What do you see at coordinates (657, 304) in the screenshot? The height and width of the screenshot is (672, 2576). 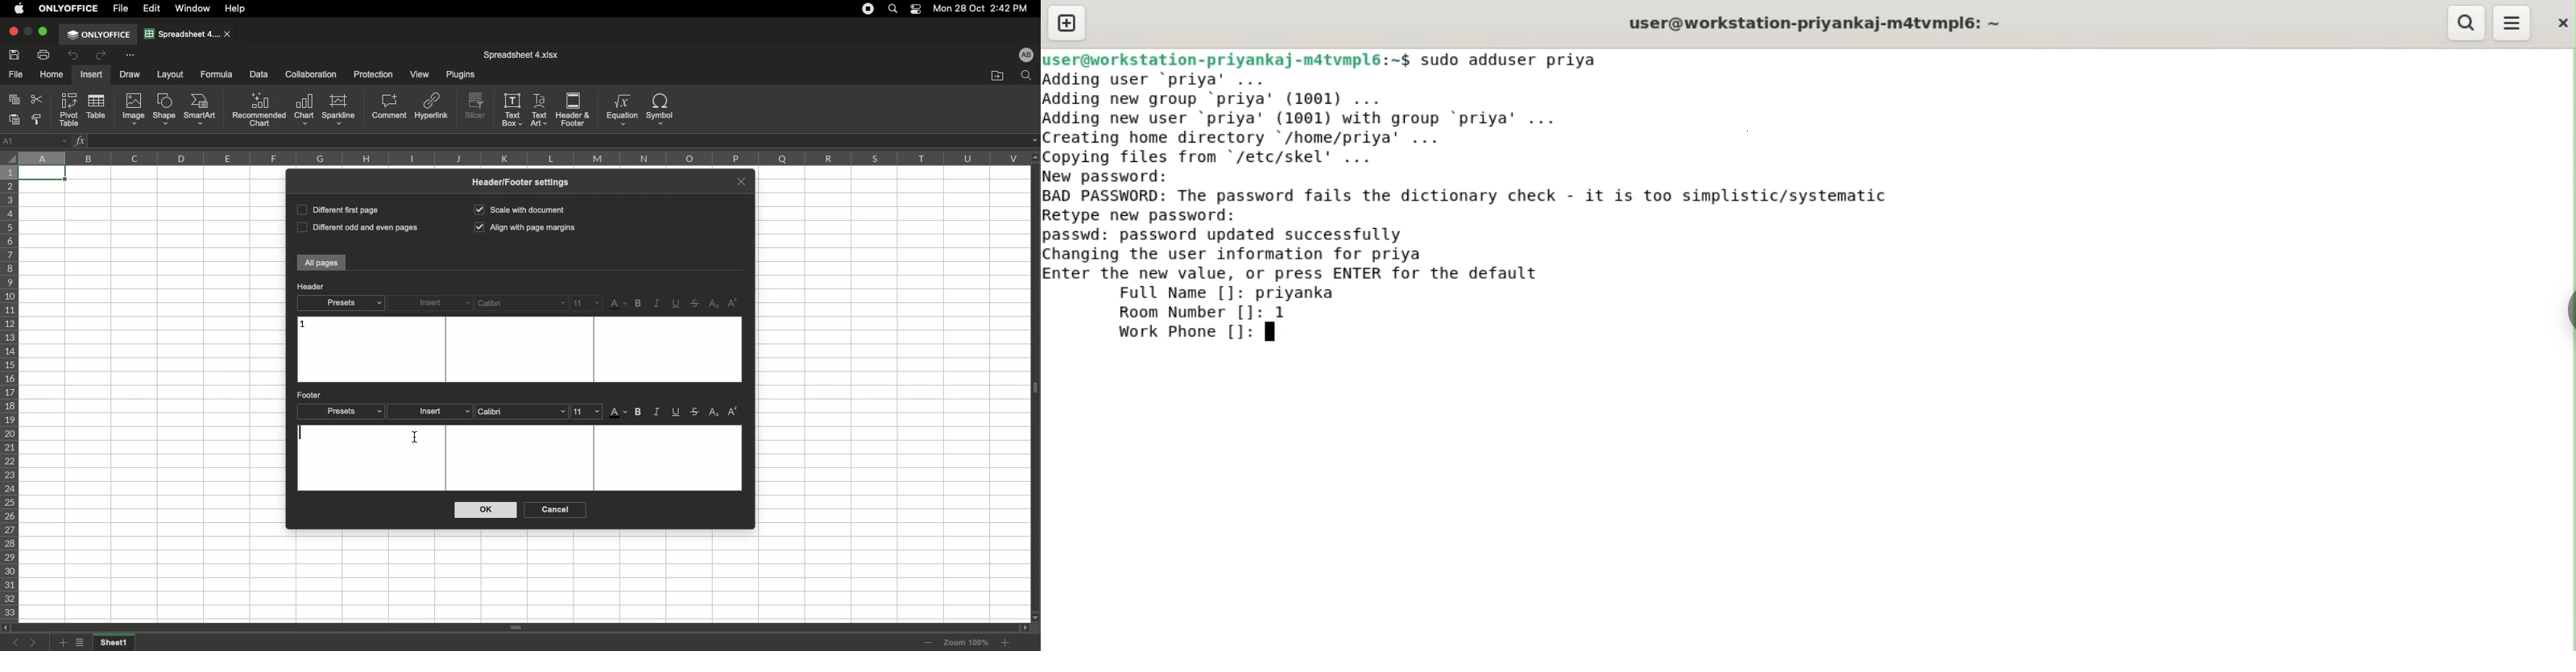 I see `Italics` at bounding box center [657, 304].